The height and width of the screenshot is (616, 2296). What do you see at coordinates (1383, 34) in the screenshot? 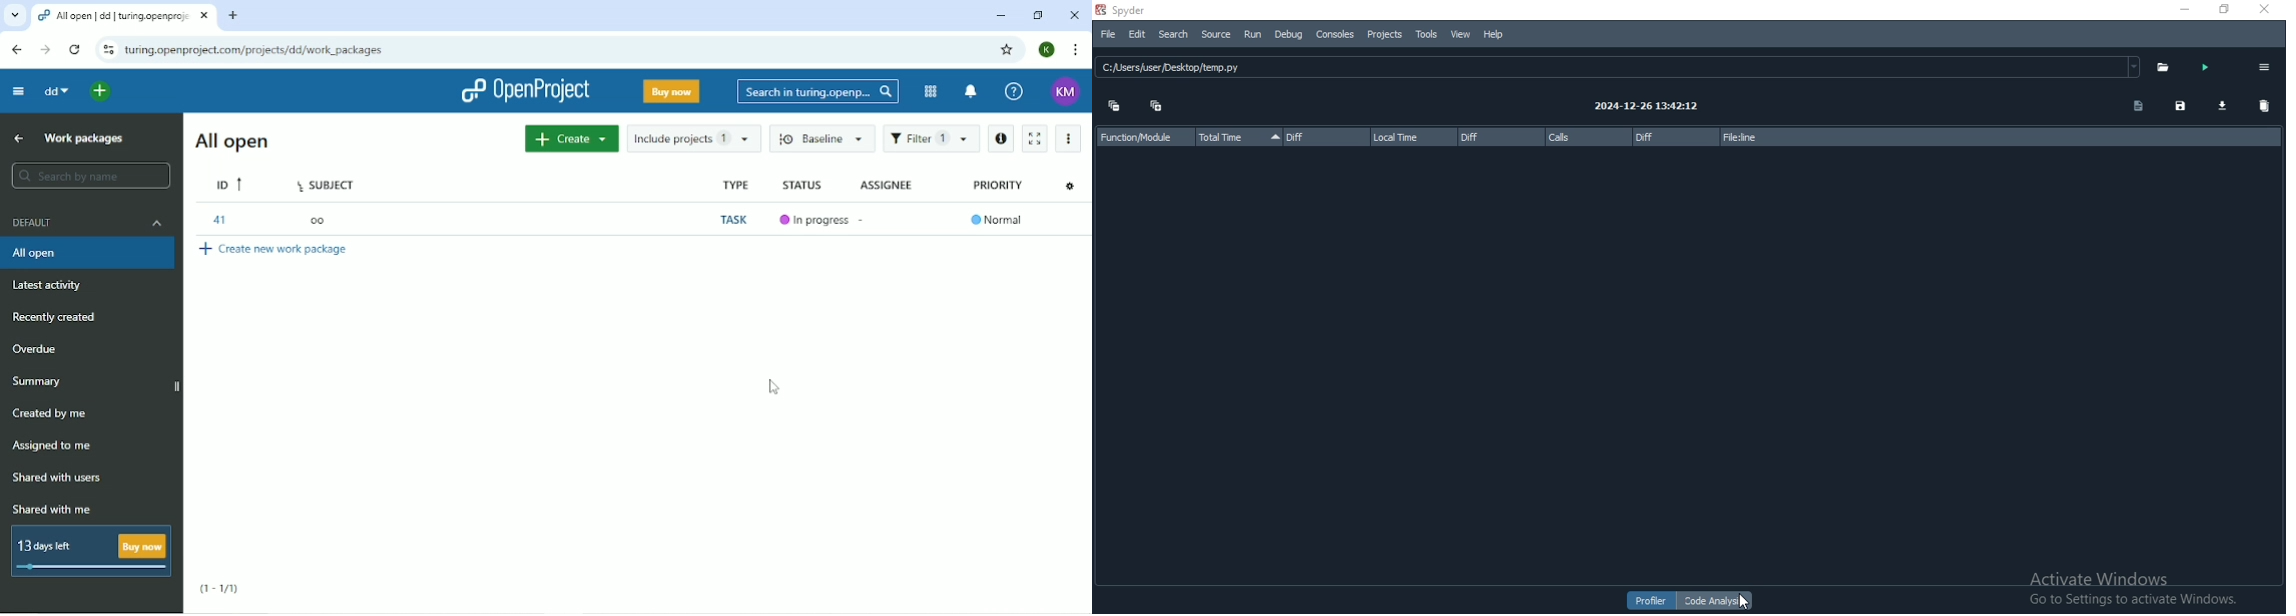
I see `Projects` at bounding box center [1383, 34].